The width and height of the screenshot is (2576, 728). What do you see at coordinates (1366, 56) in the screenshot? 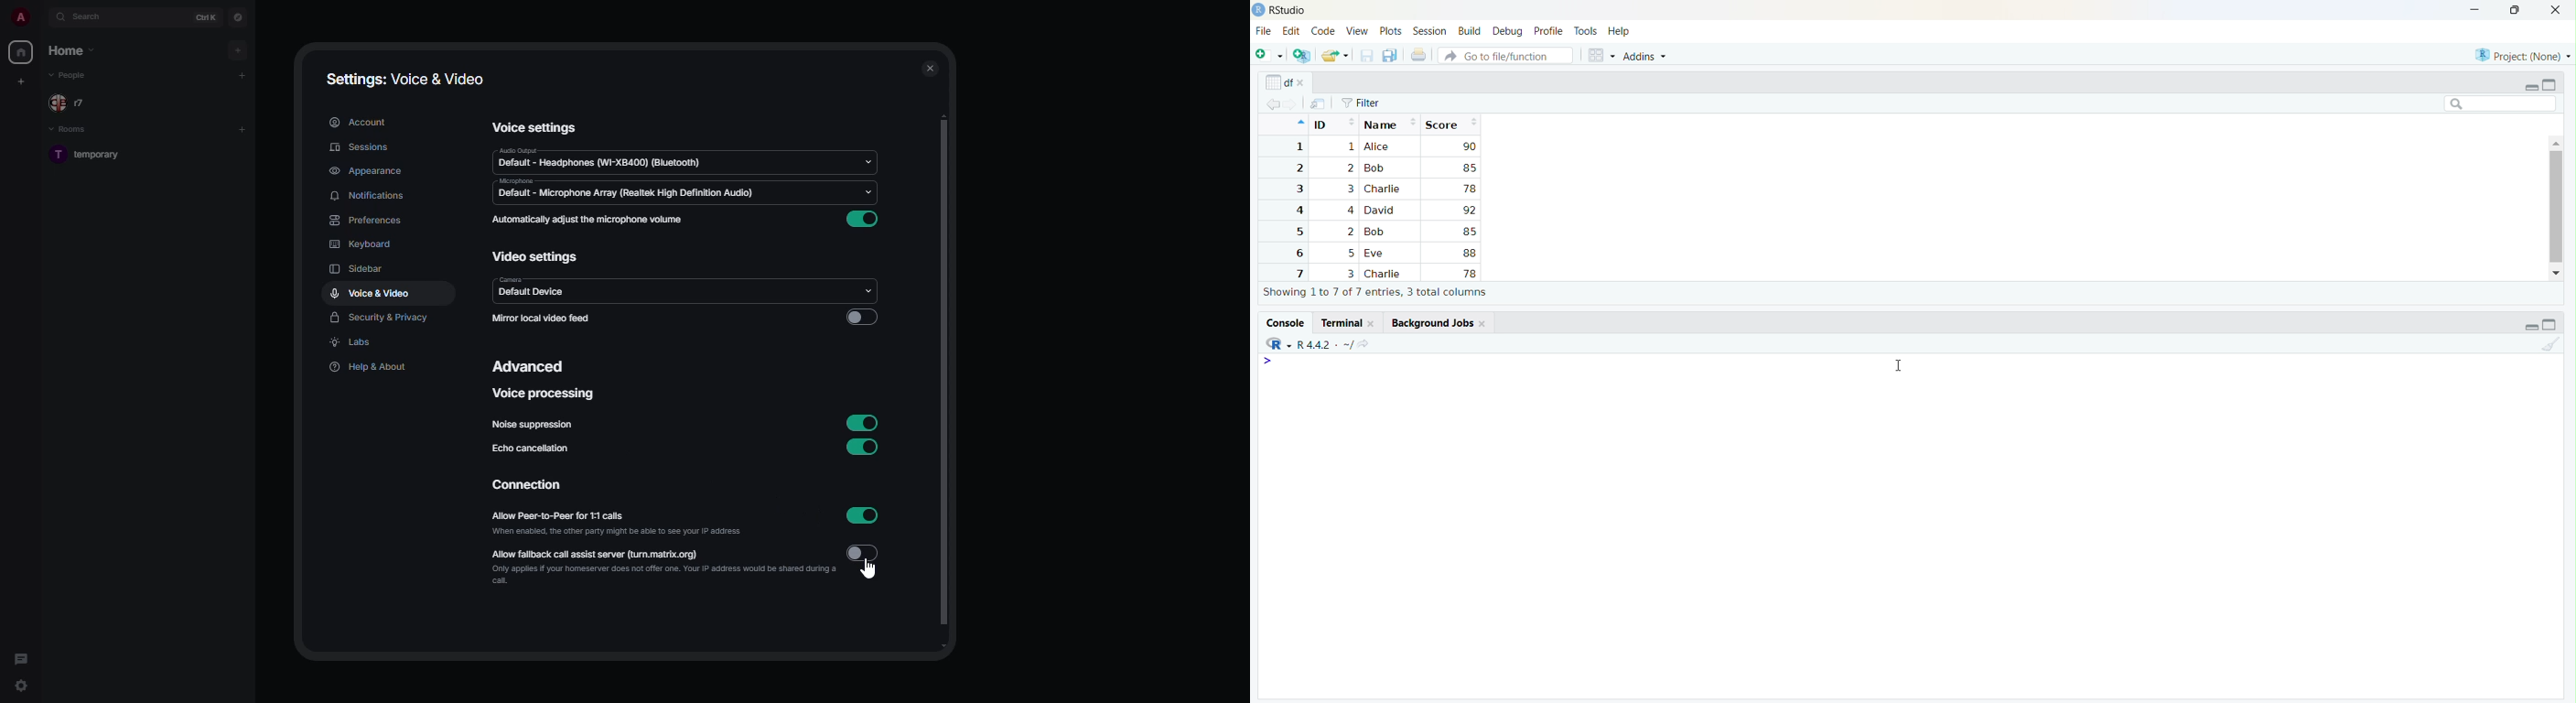
I see `save` at bounding box center [1366, 56].